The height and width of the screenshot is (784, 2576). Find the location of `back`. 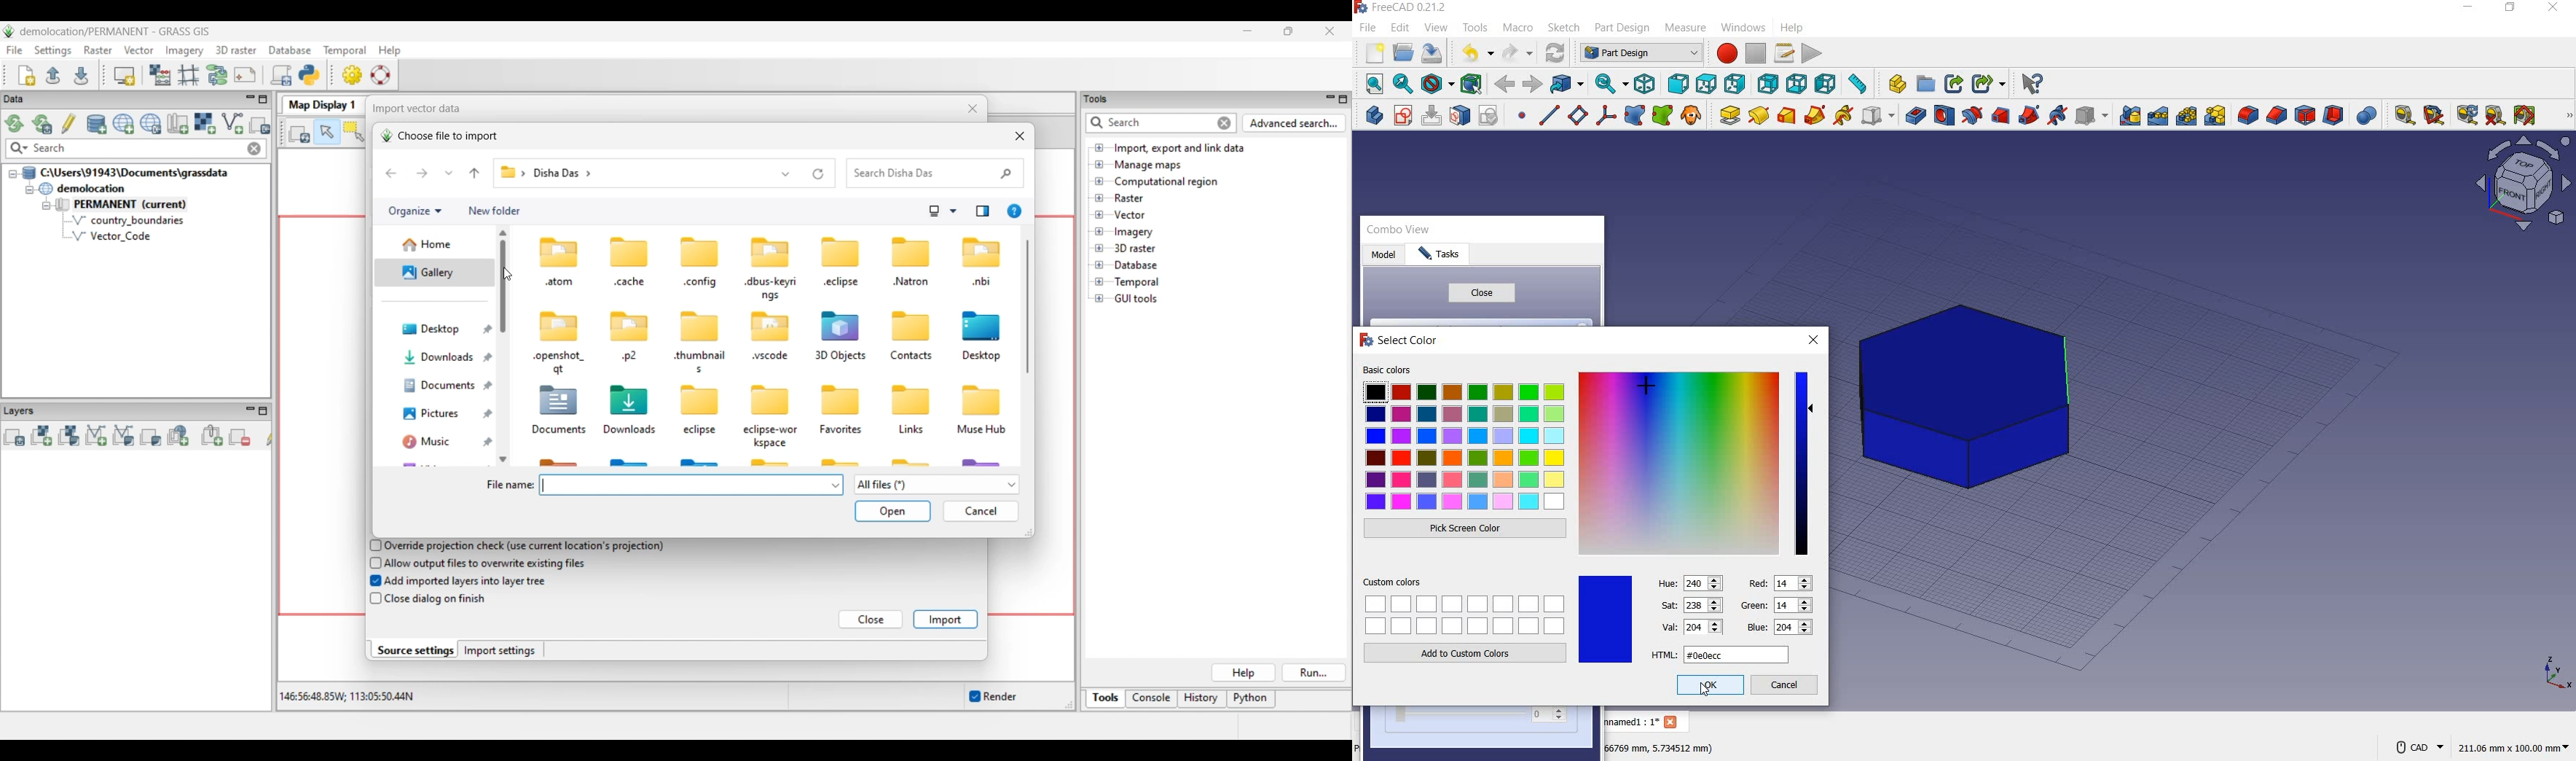

back is located at coordinates (1505, 84).